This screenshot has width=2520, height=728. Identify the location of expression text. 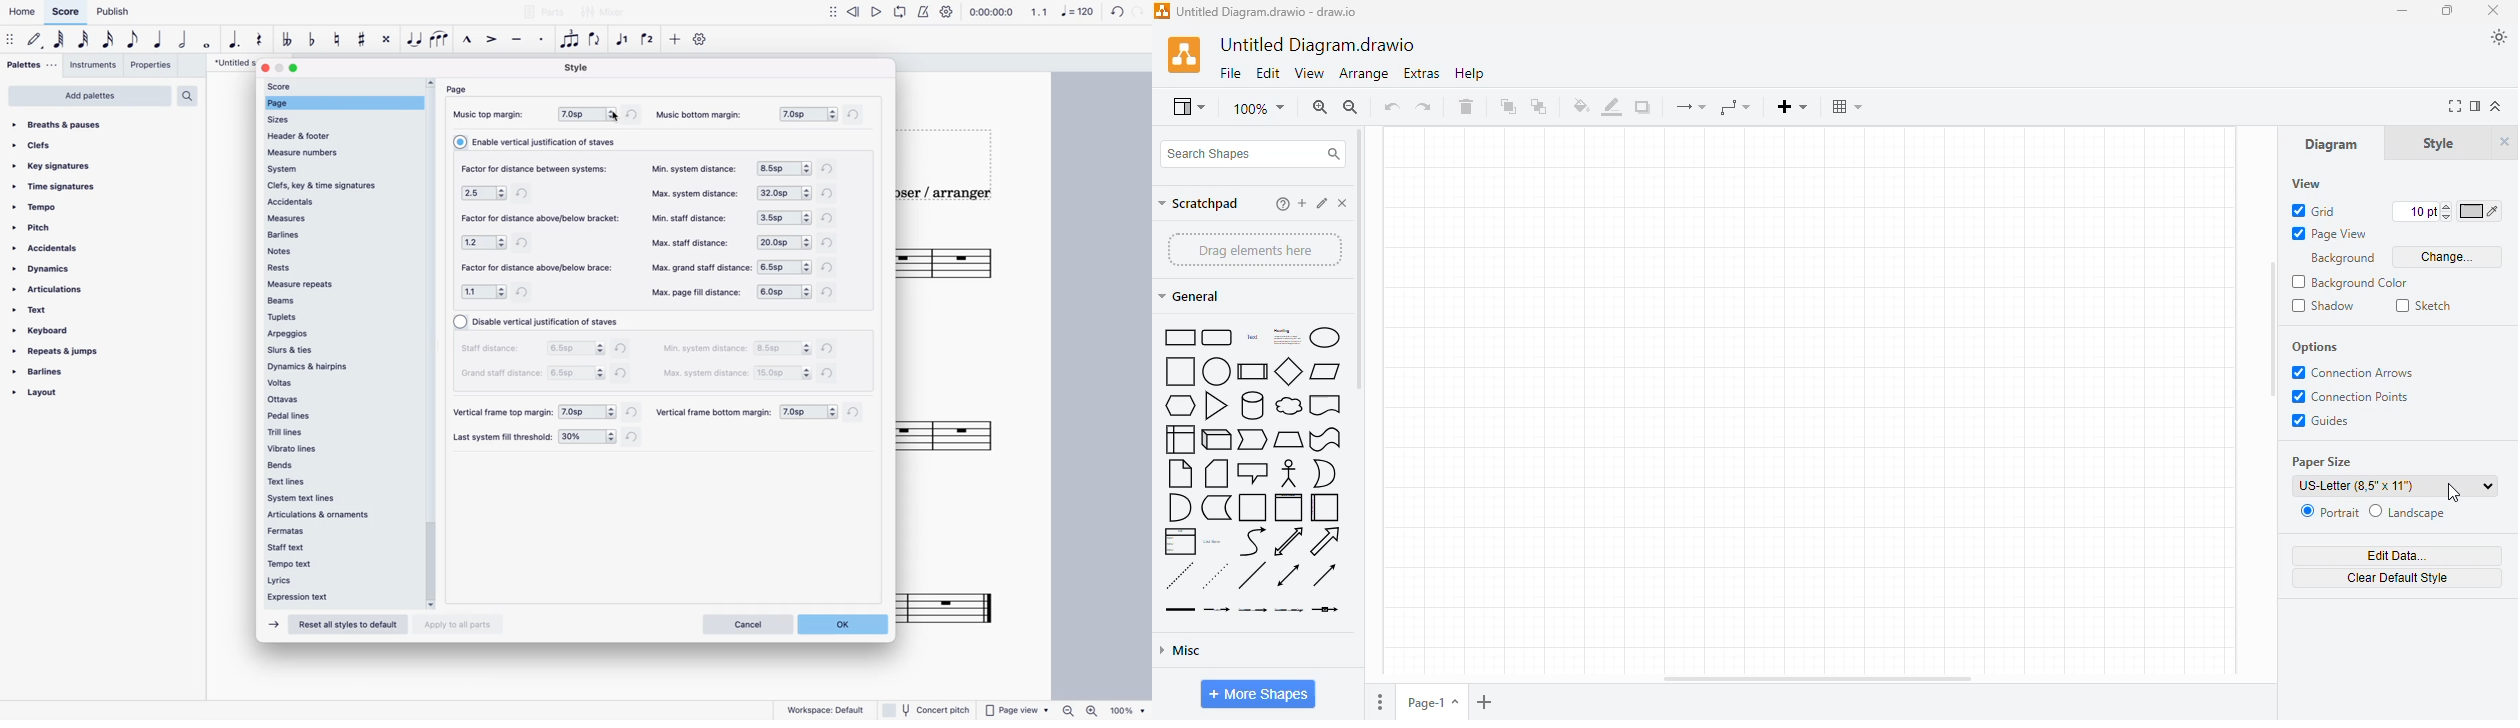
(328, 597).